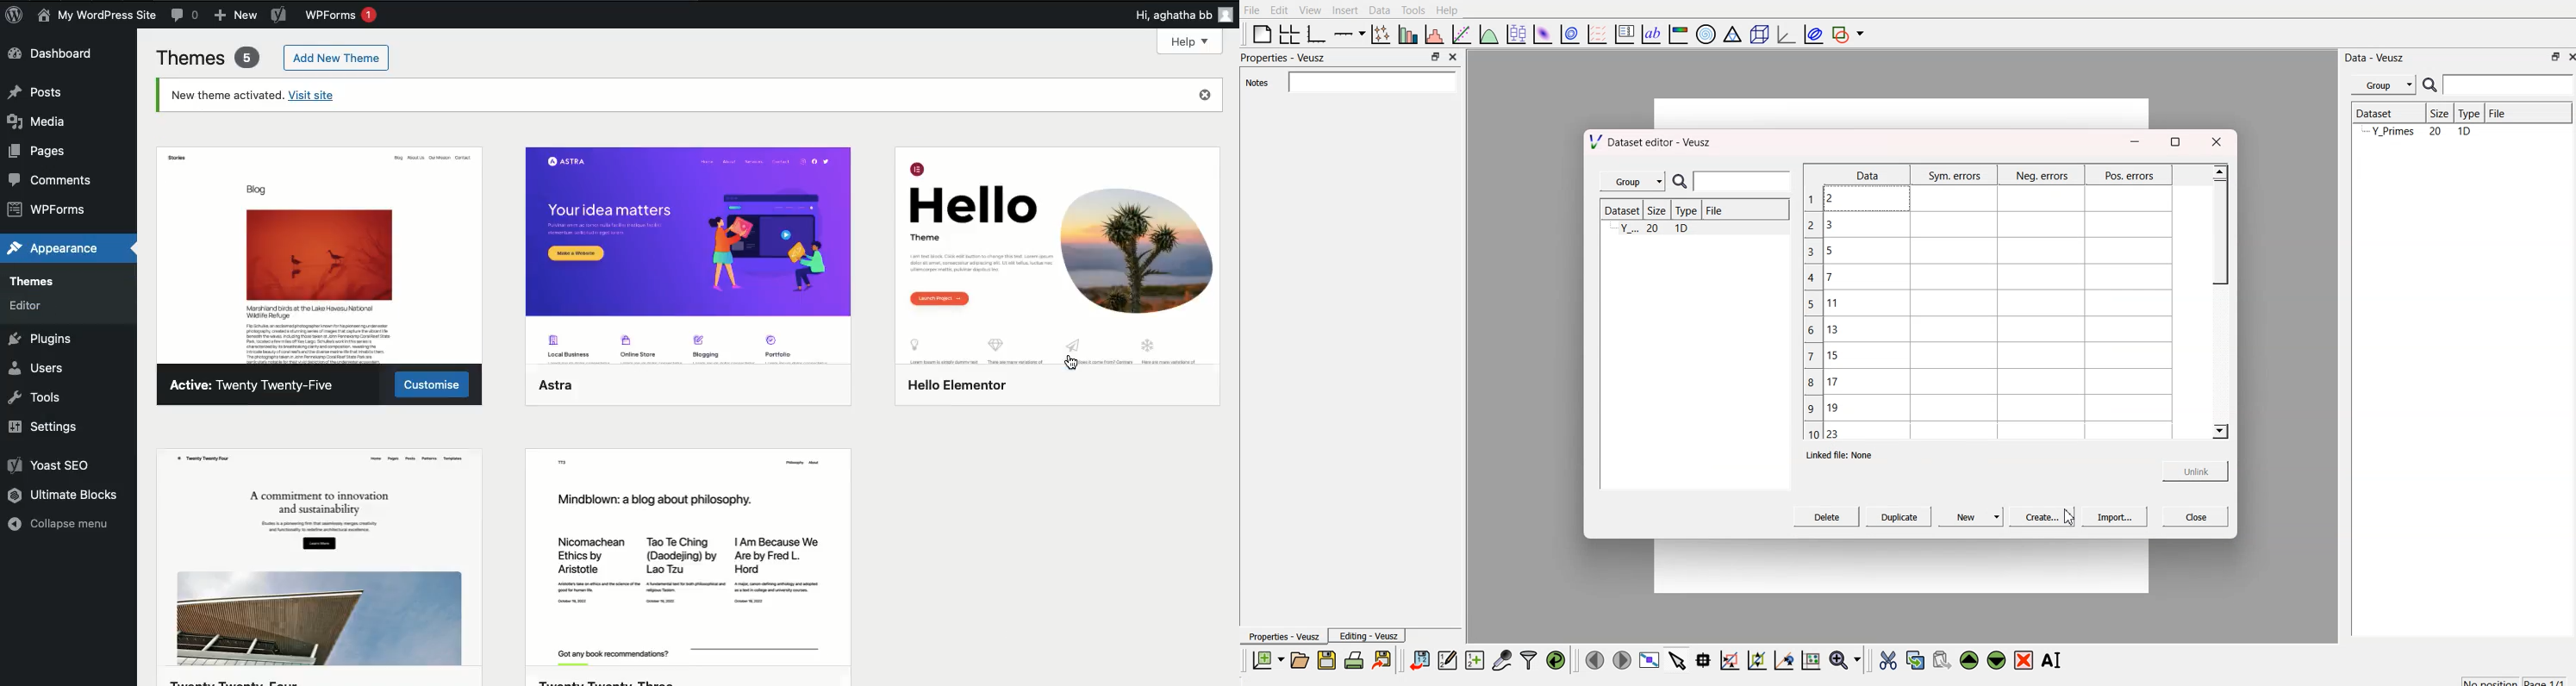 The image size is (2576, 700). I want to click on Theme, so click(690, 263).